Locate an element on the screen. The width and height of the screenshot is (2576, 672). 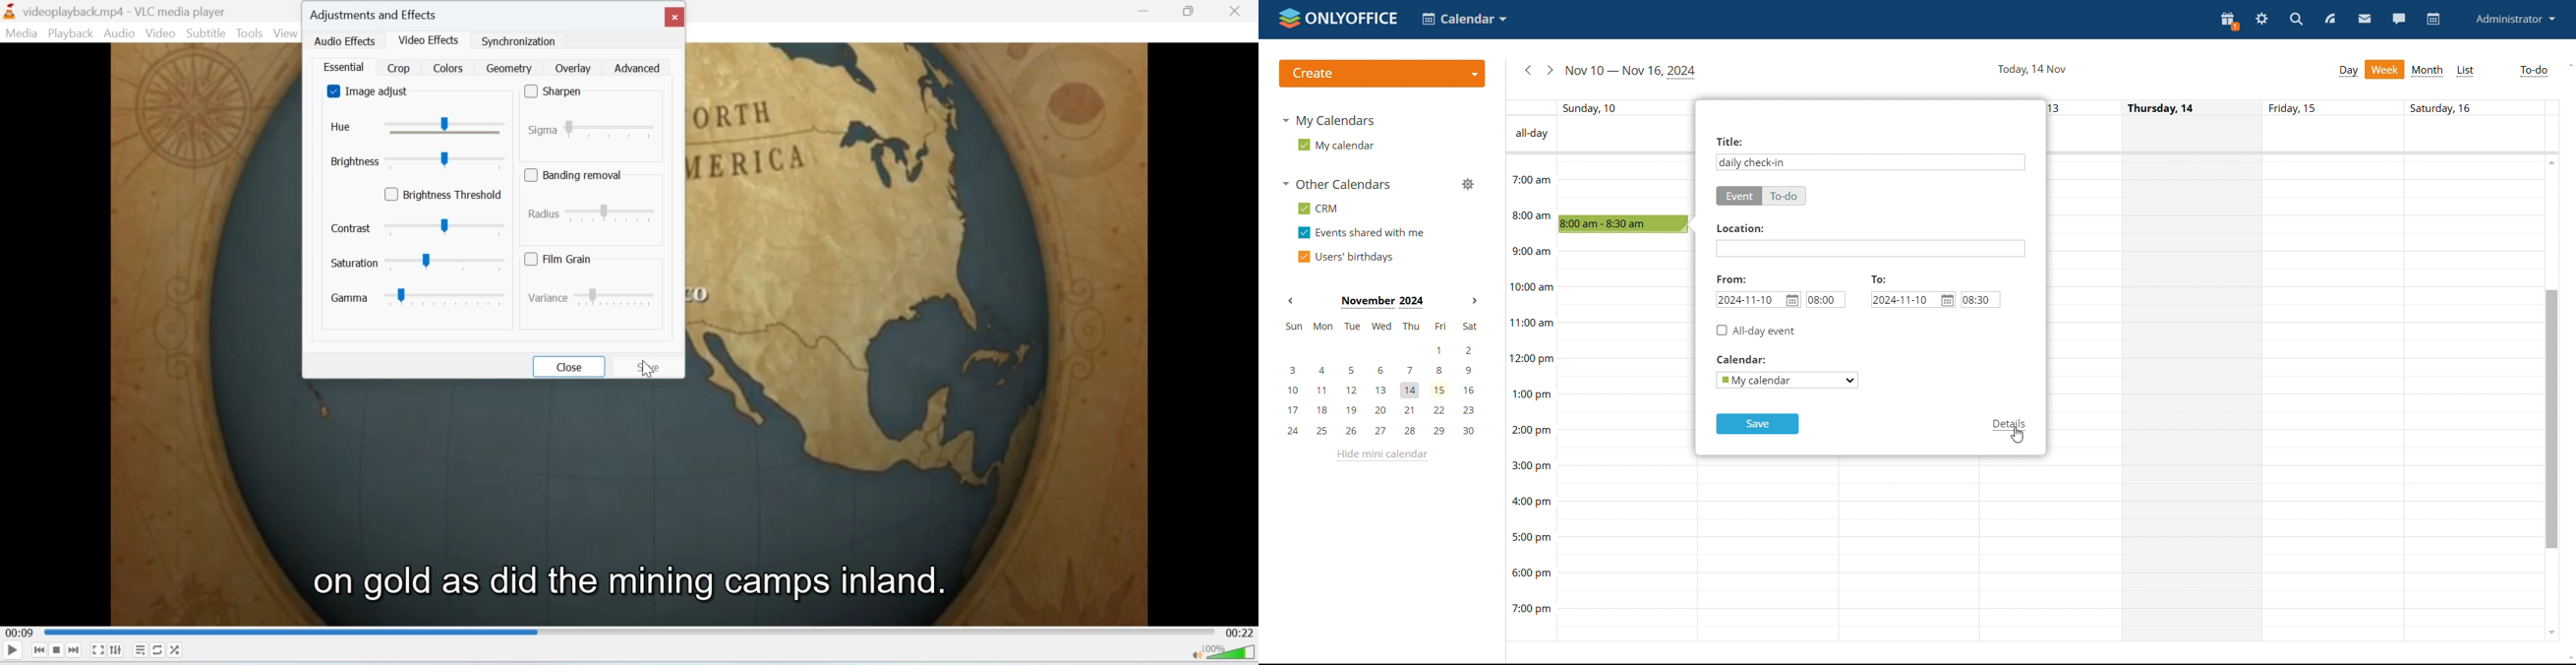
Audio is located at coordinates (120, 32).